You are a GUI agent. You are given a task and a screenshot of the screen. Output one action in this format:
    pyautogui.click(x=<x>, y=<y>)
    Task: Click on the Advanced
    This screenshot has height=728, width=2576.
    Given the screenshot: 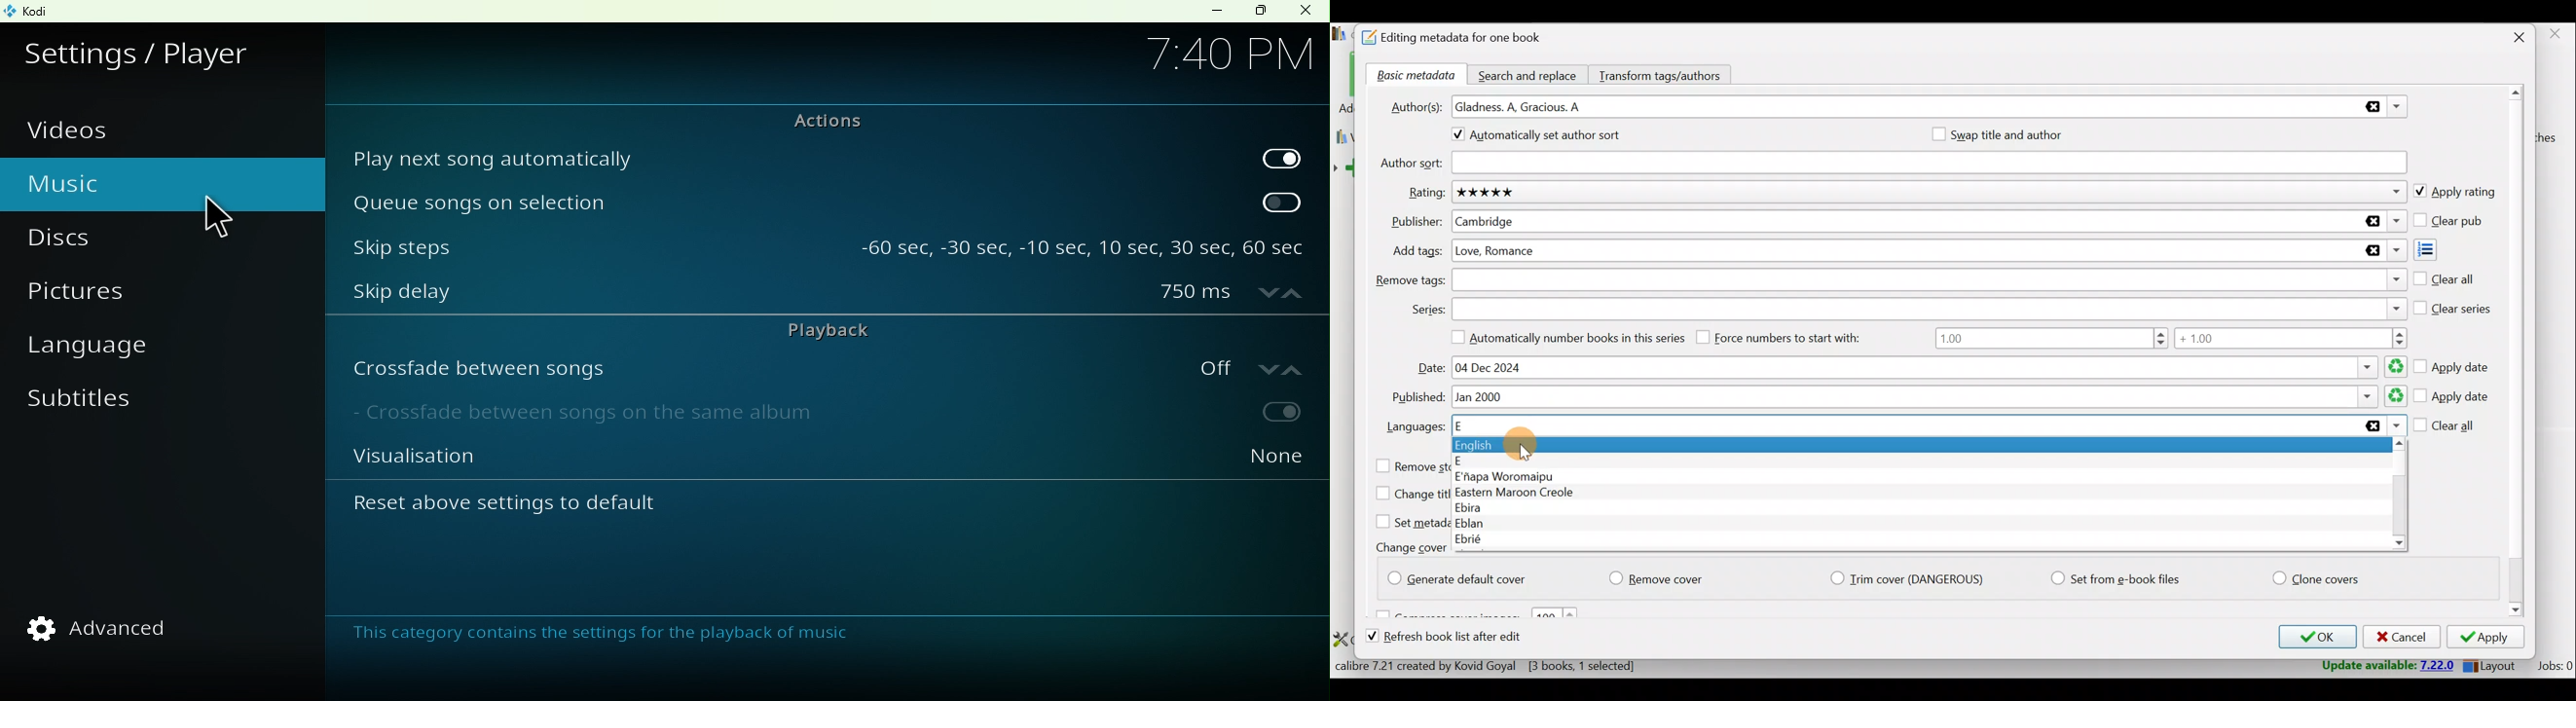 What is the action you would take?
    pyautogui.click(x=111, y=628)
    